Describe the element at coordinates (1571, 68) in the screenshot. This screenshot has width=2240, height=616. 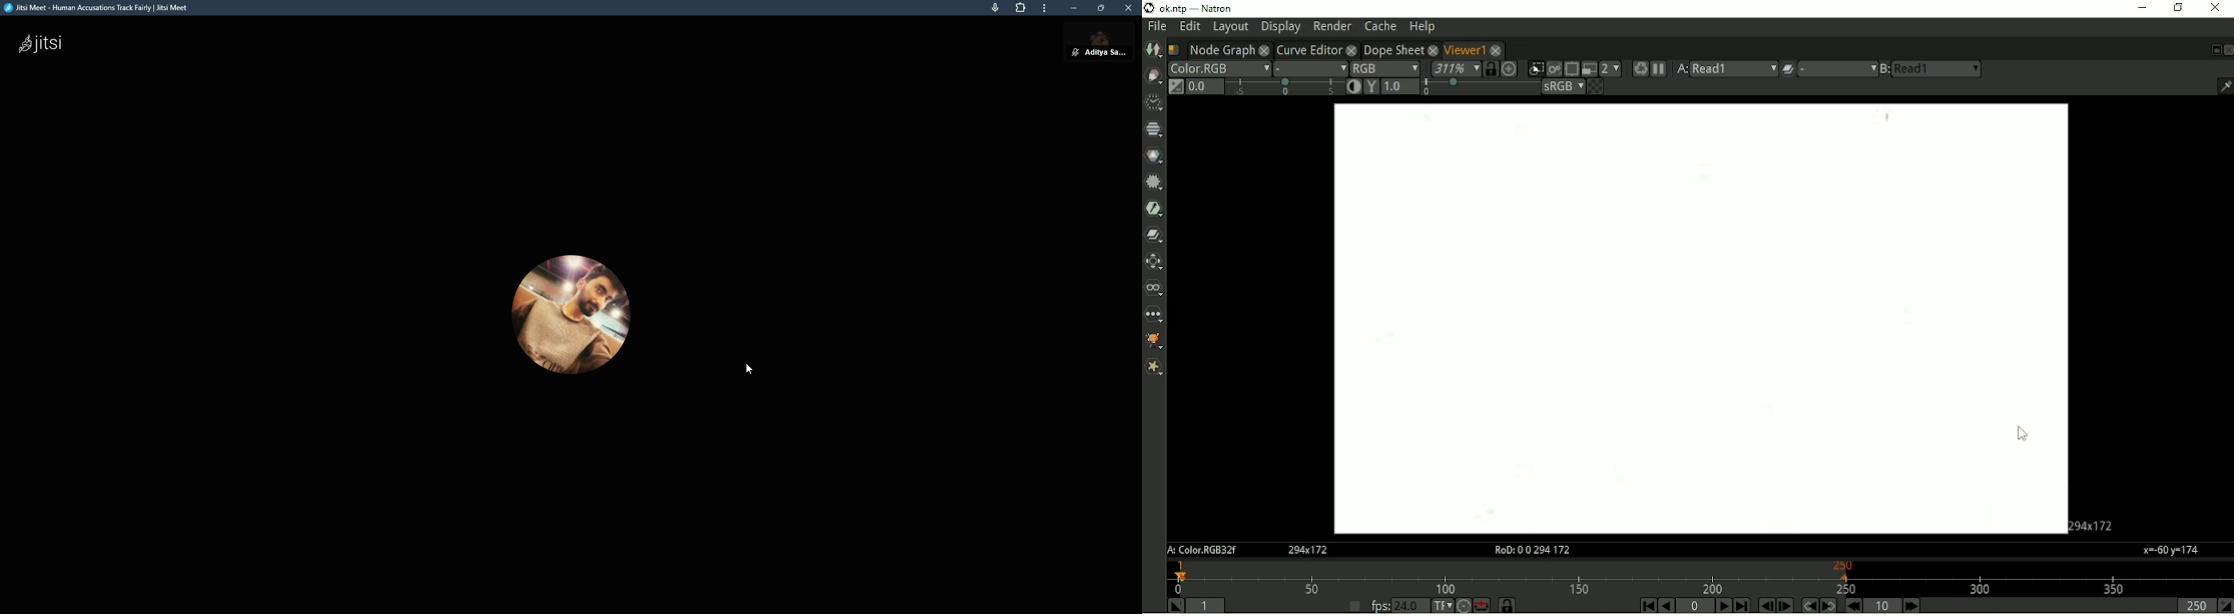
I see `Enables region of interest that limits the portion of the viewer that is kept udpdated ` at that location.